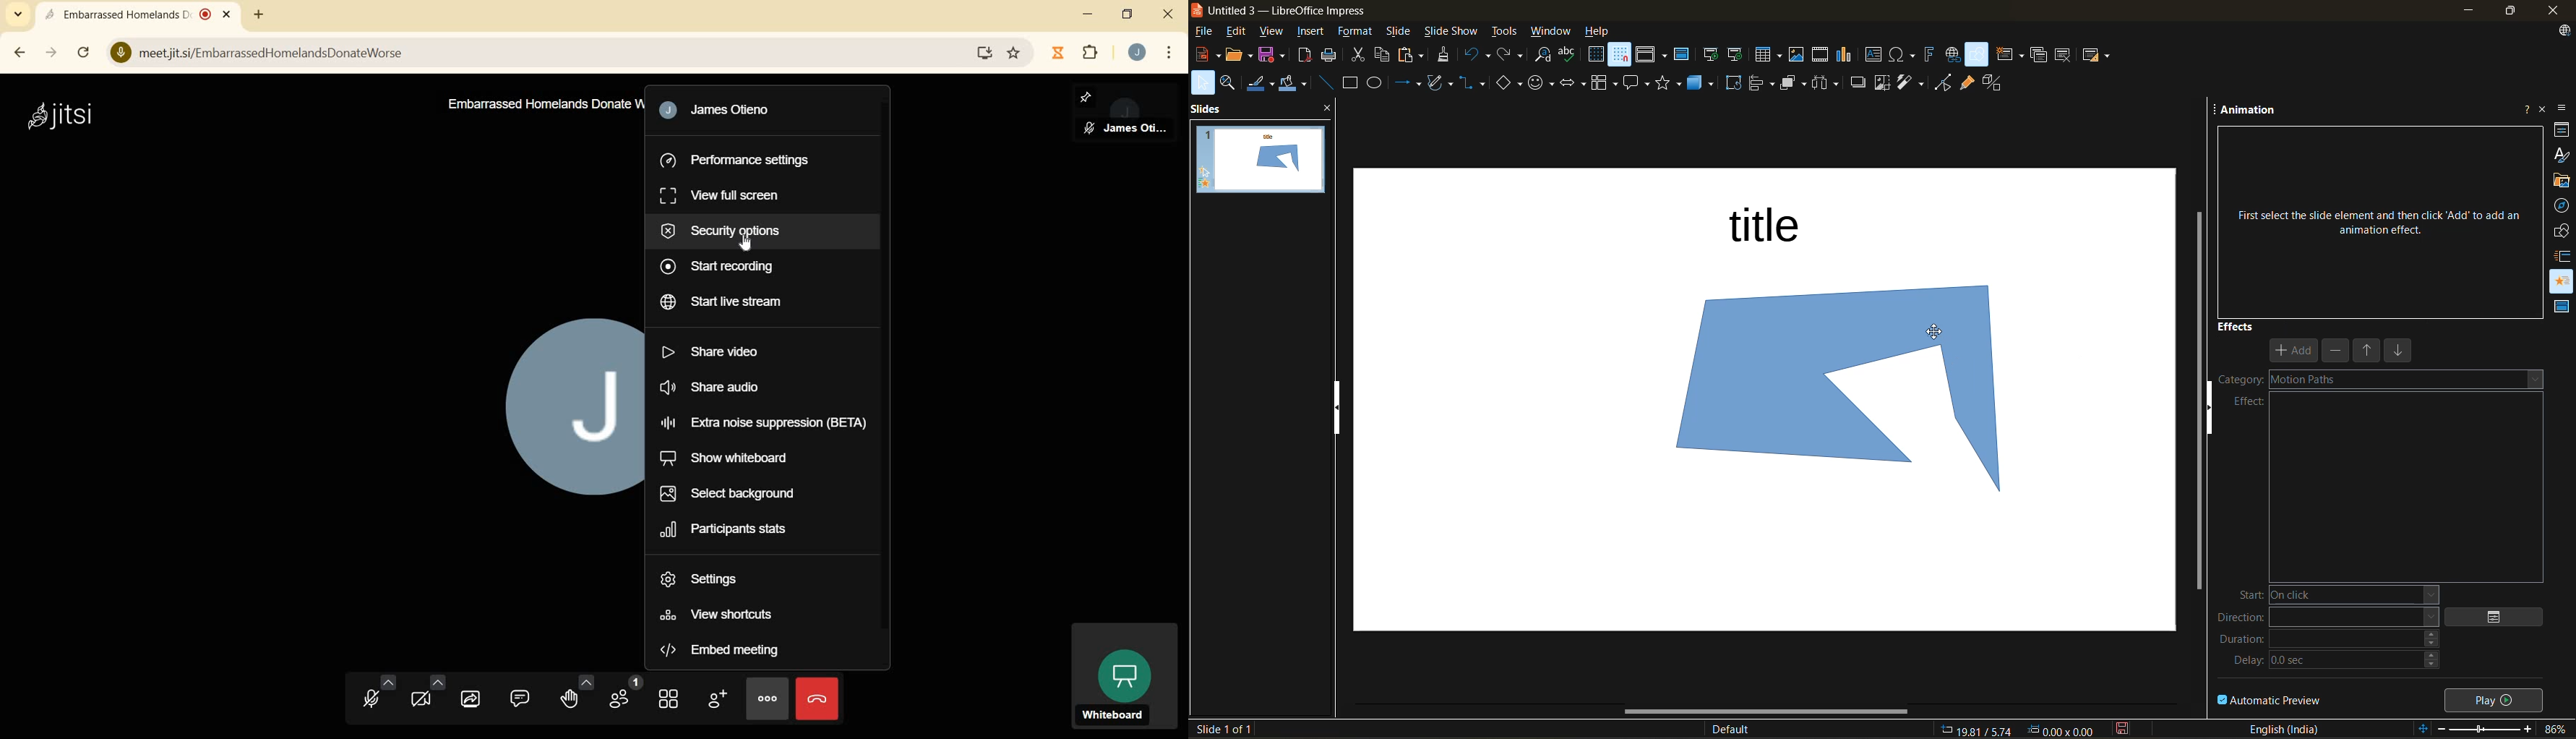 This screenshot has width=2576, height=756. Describe the element at coordinates (1203, 30) in the screenshot. I see `file` at that location.